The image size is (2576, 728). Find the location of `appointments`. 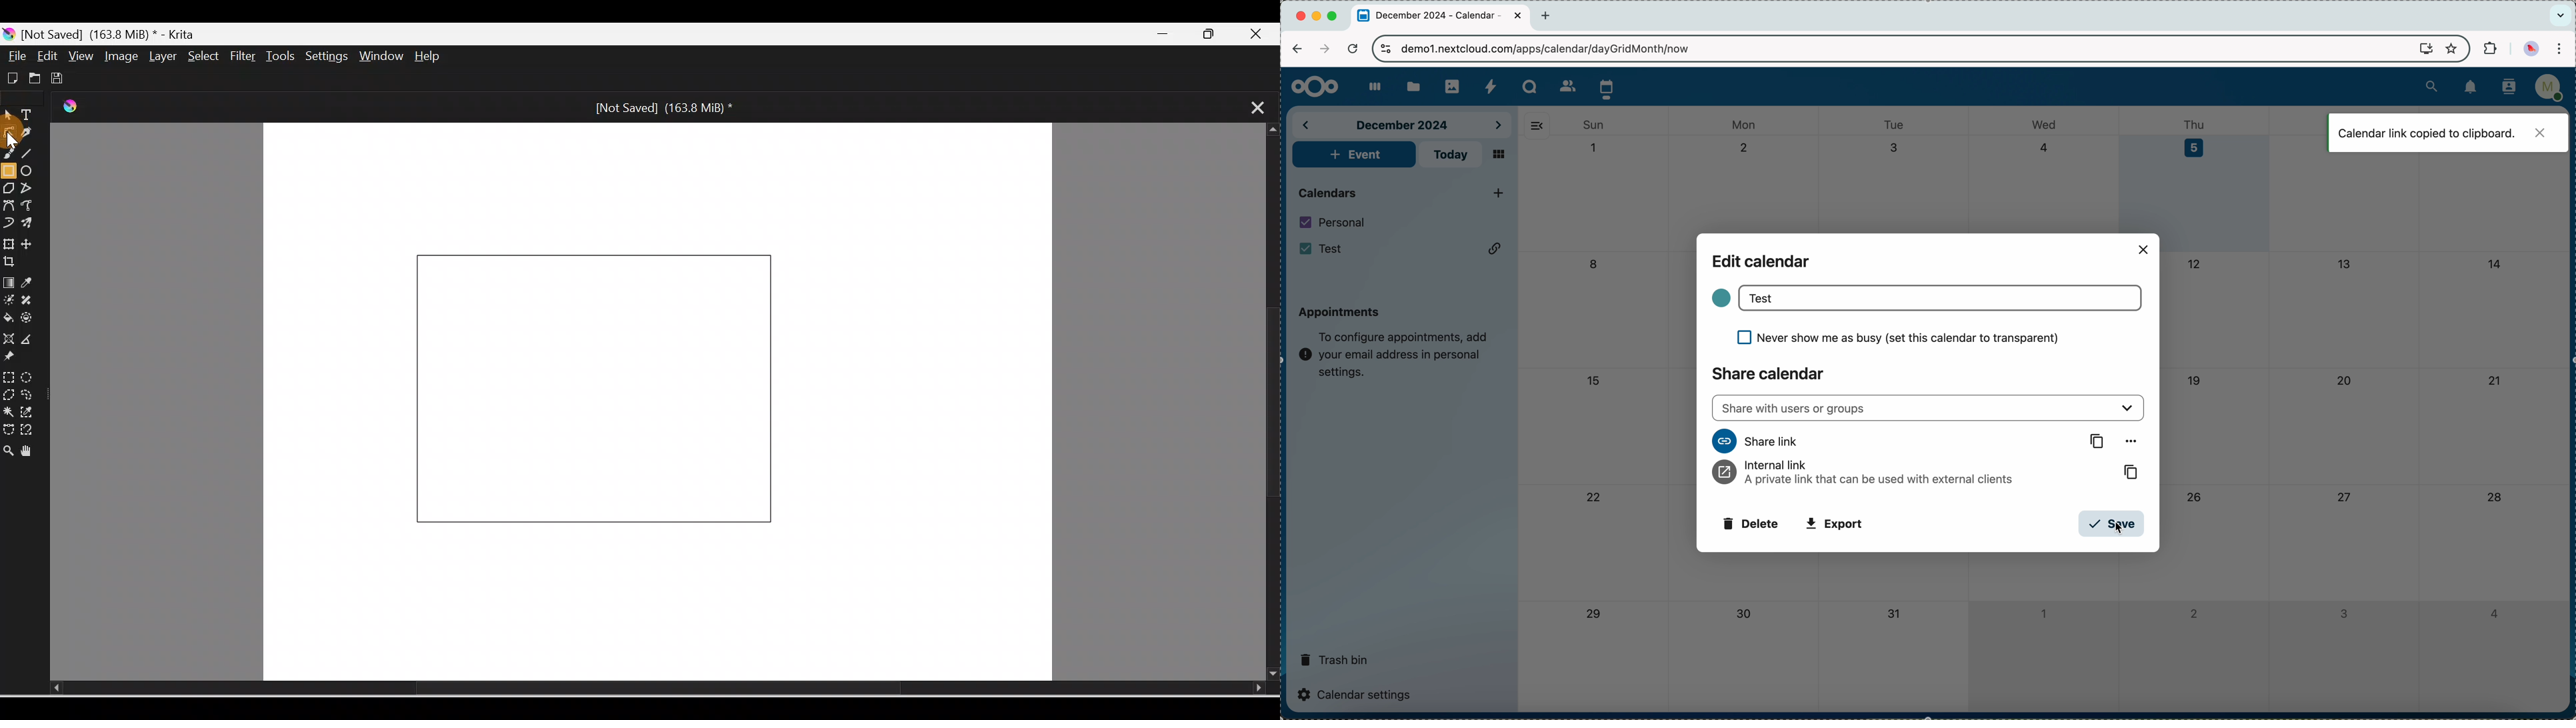

appointments is located at coordinates (1340, 309).